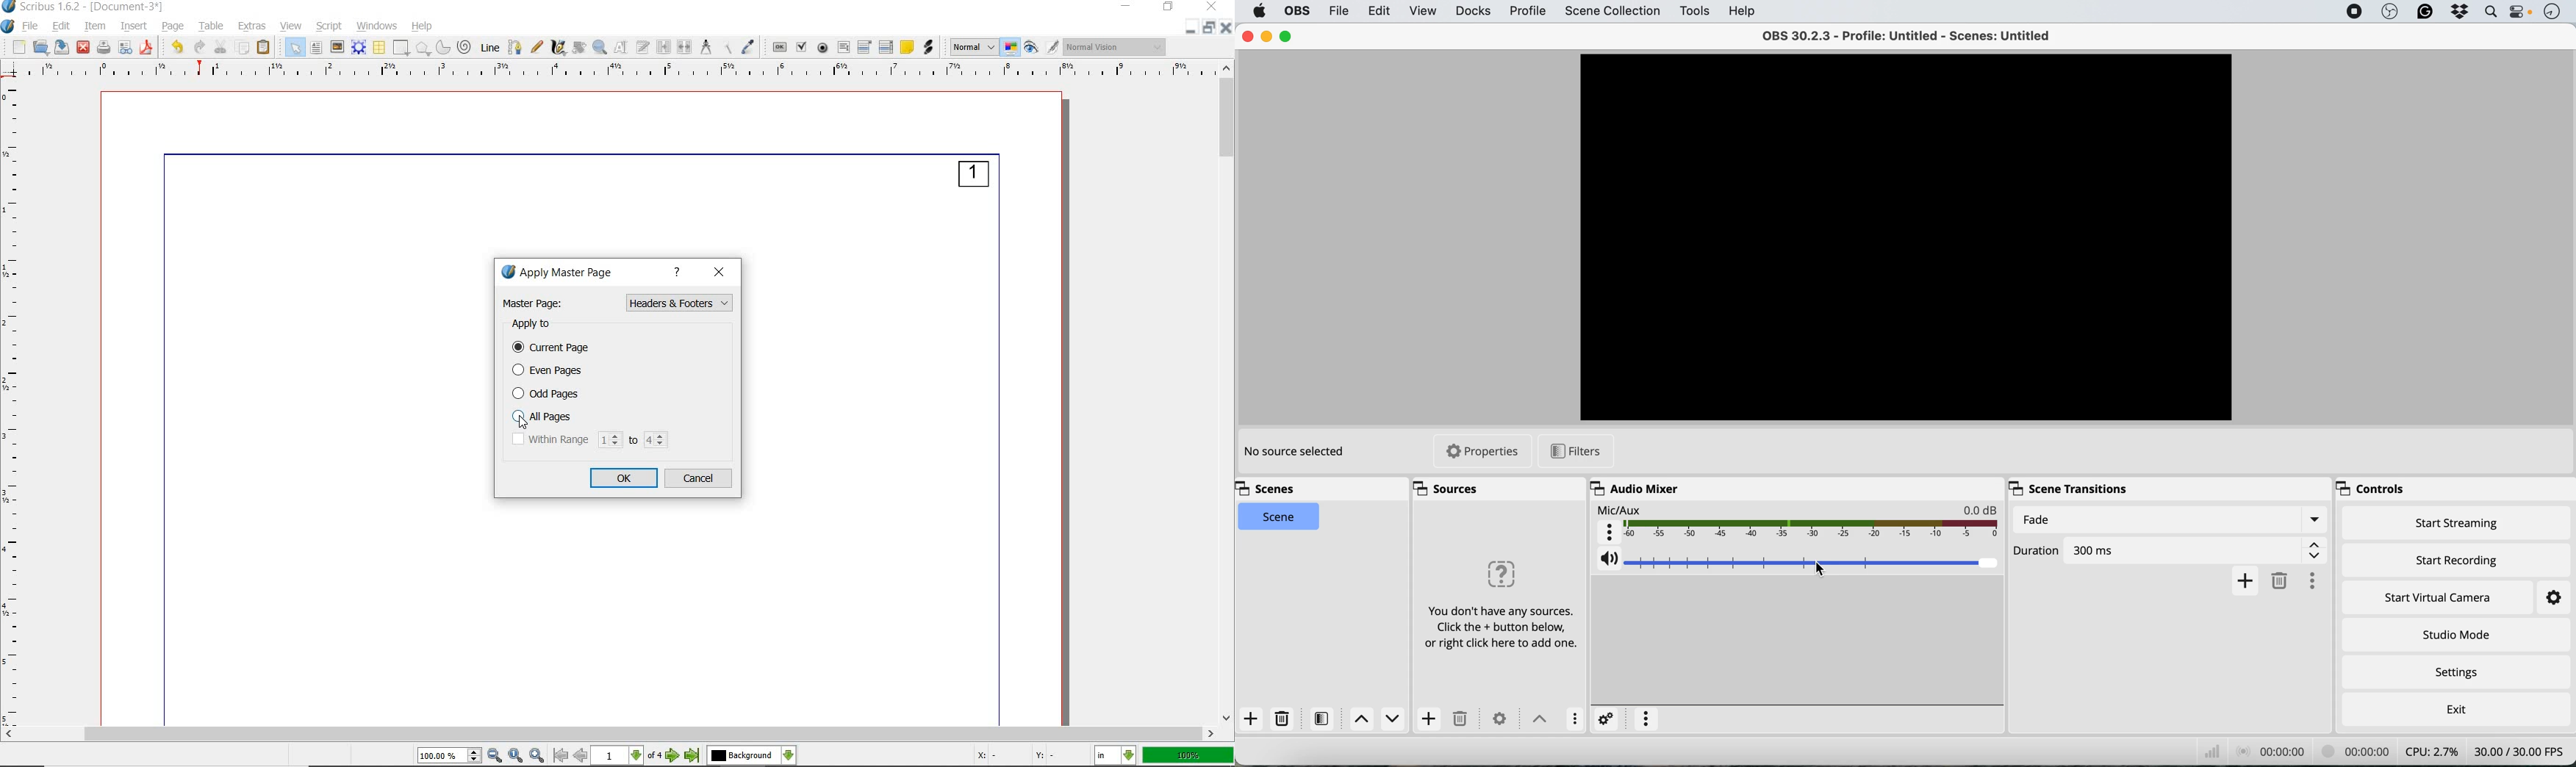 The height and width of the screenshot is (784, 2576). What do you see at coordinates (134, 27) in the screenshot?
I see `insert` at bounding box center [134, 27].